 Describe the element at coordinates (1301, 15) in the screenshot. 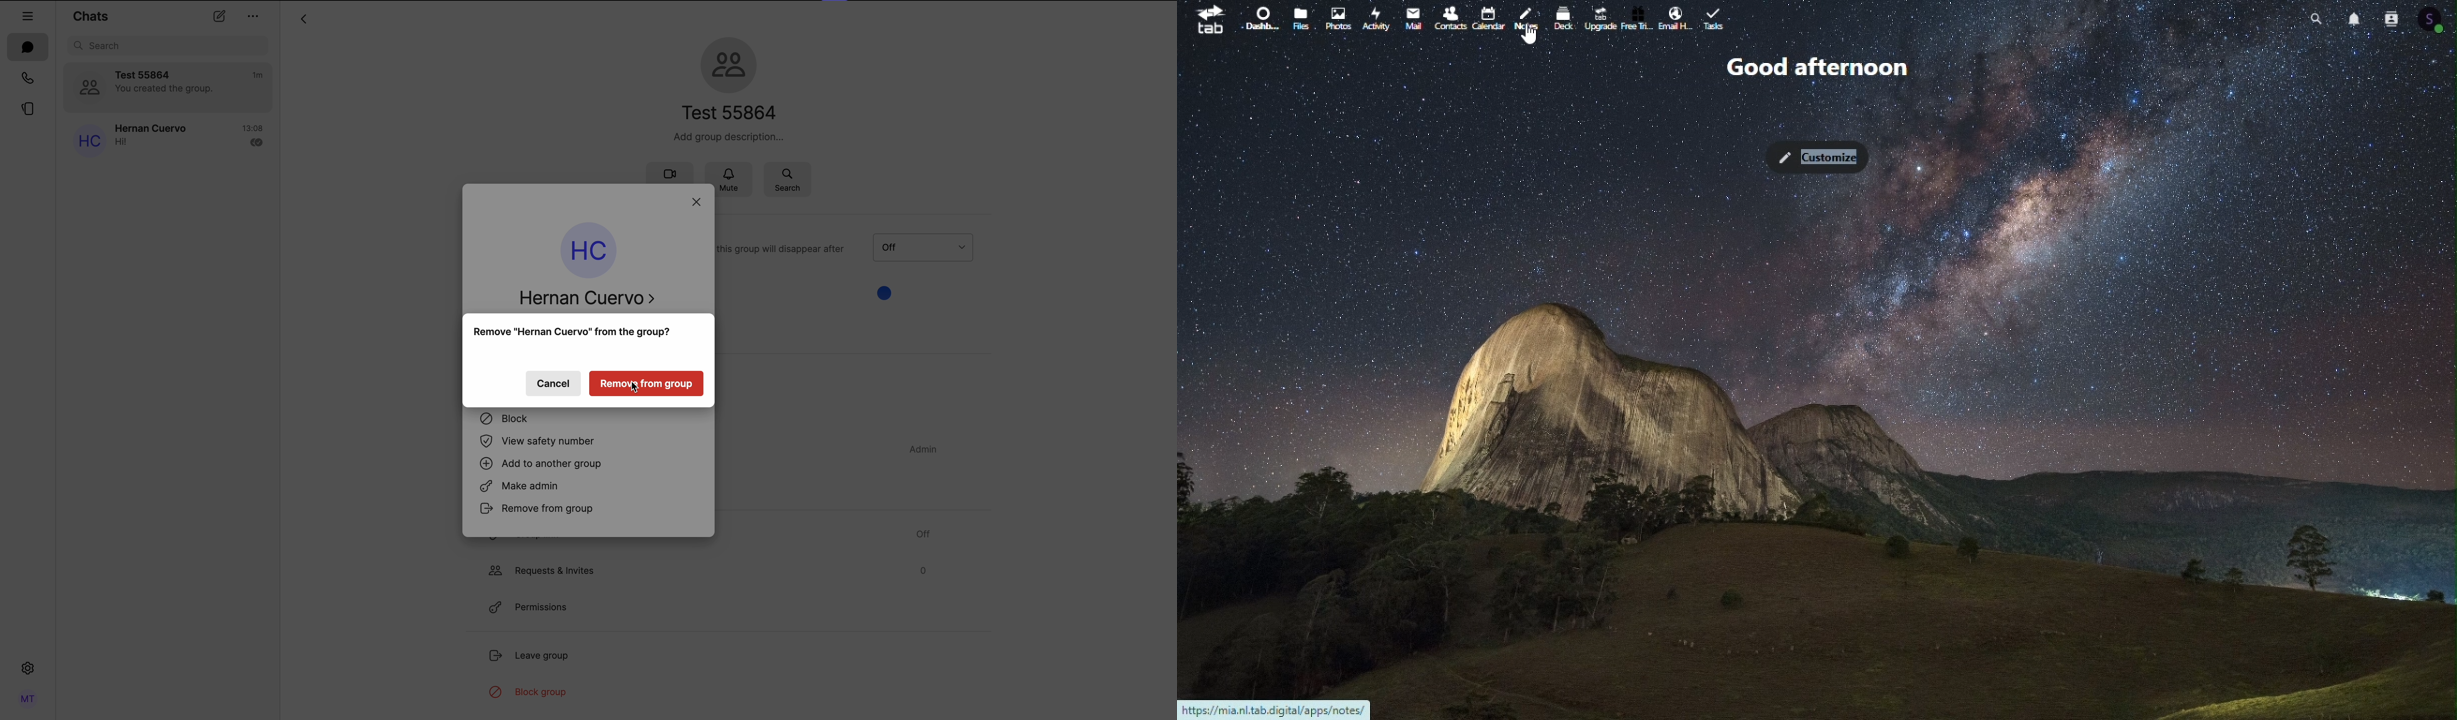

I see `Files` at that location.